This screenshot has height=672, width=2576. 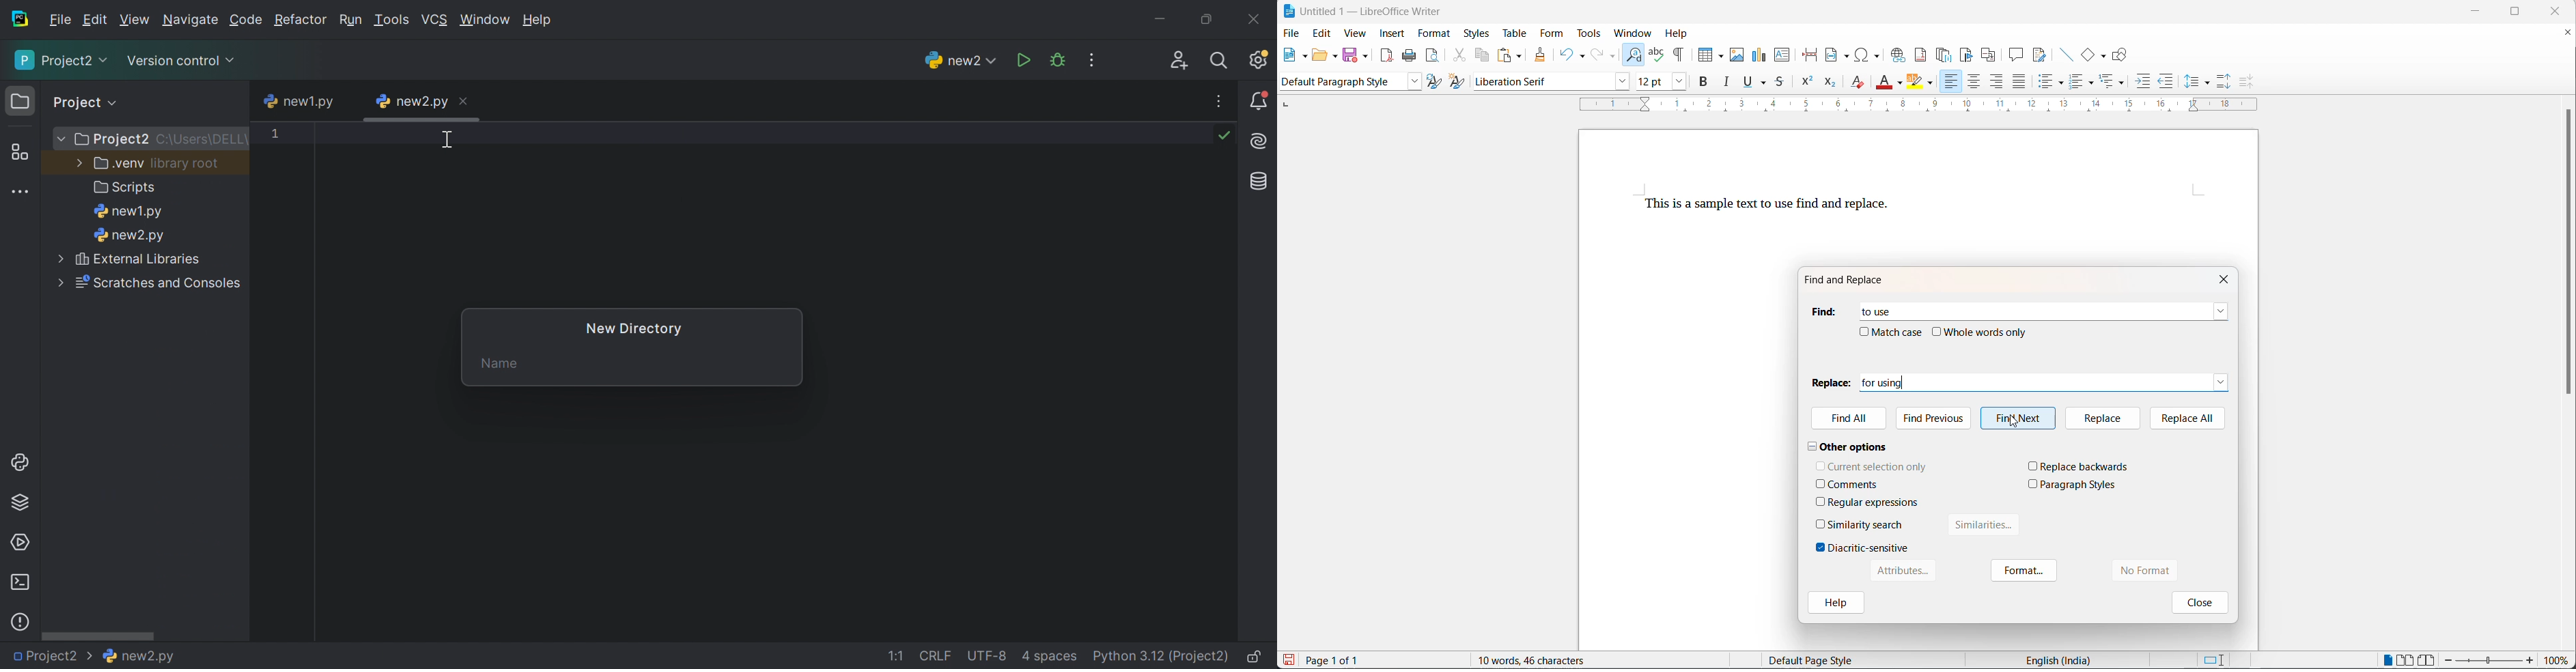 I want to click on find All, so click(x=1850, y=420).